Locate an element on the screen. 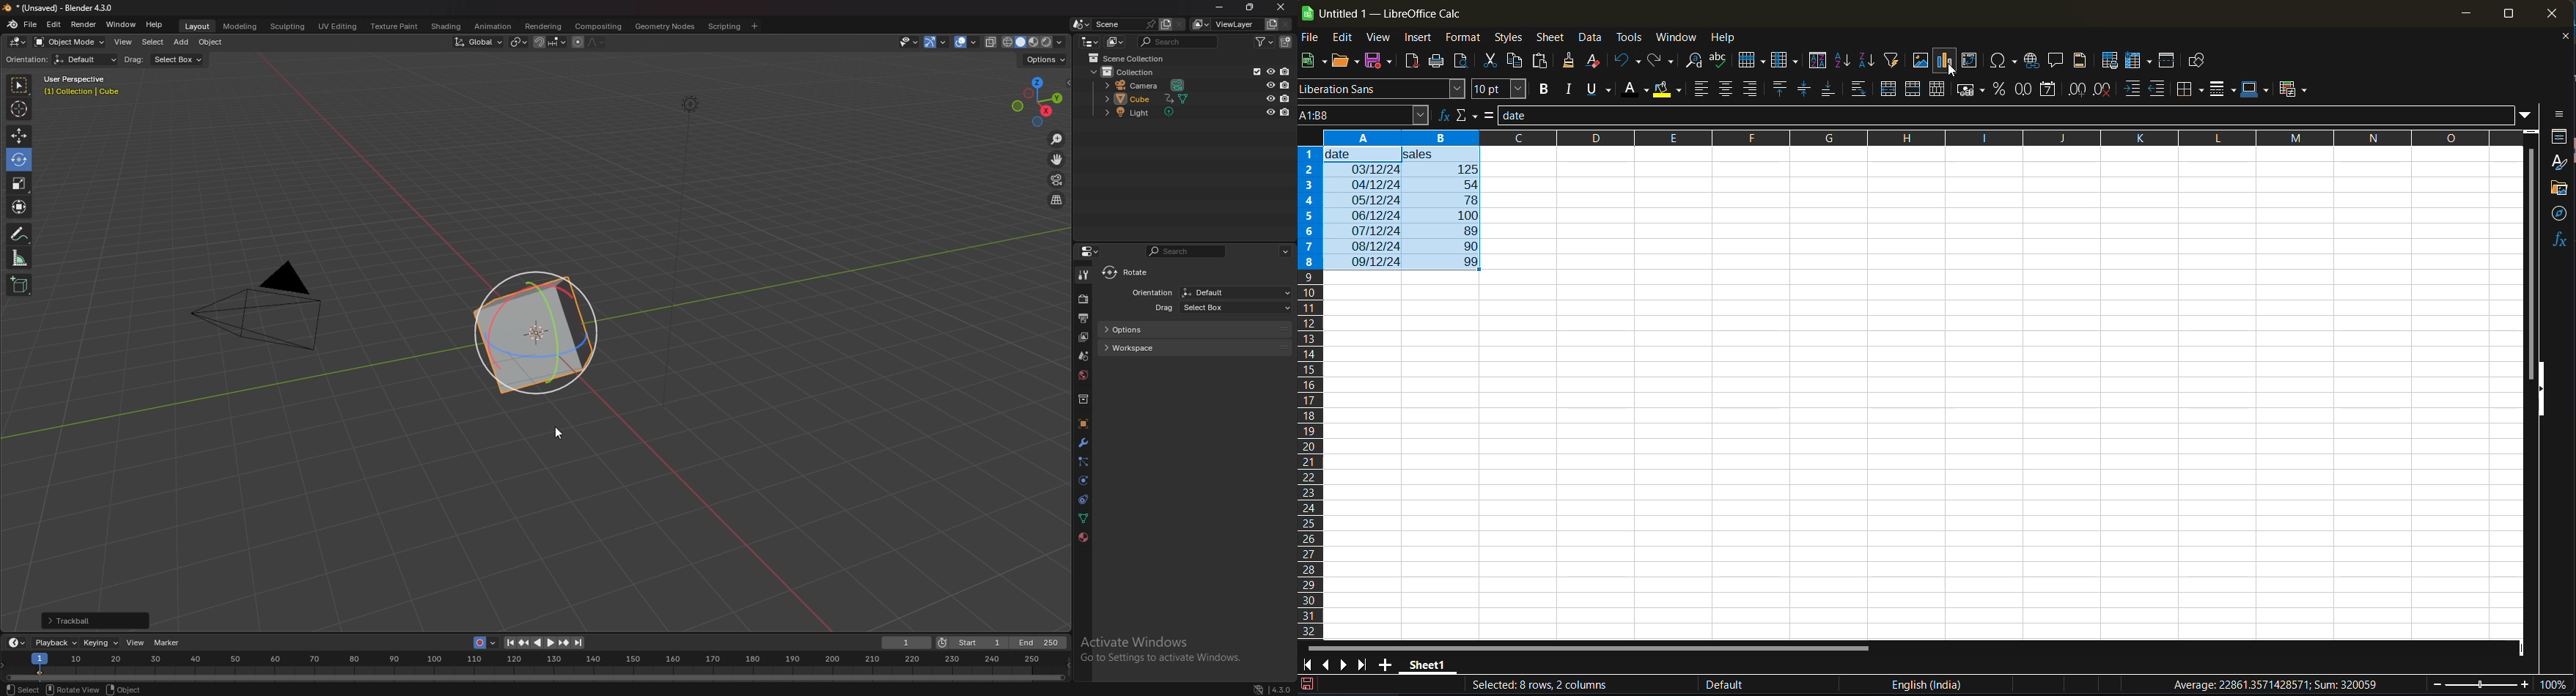 This screenshot has width=2576, height=700. insert image is located at coordinates (1920, 59).